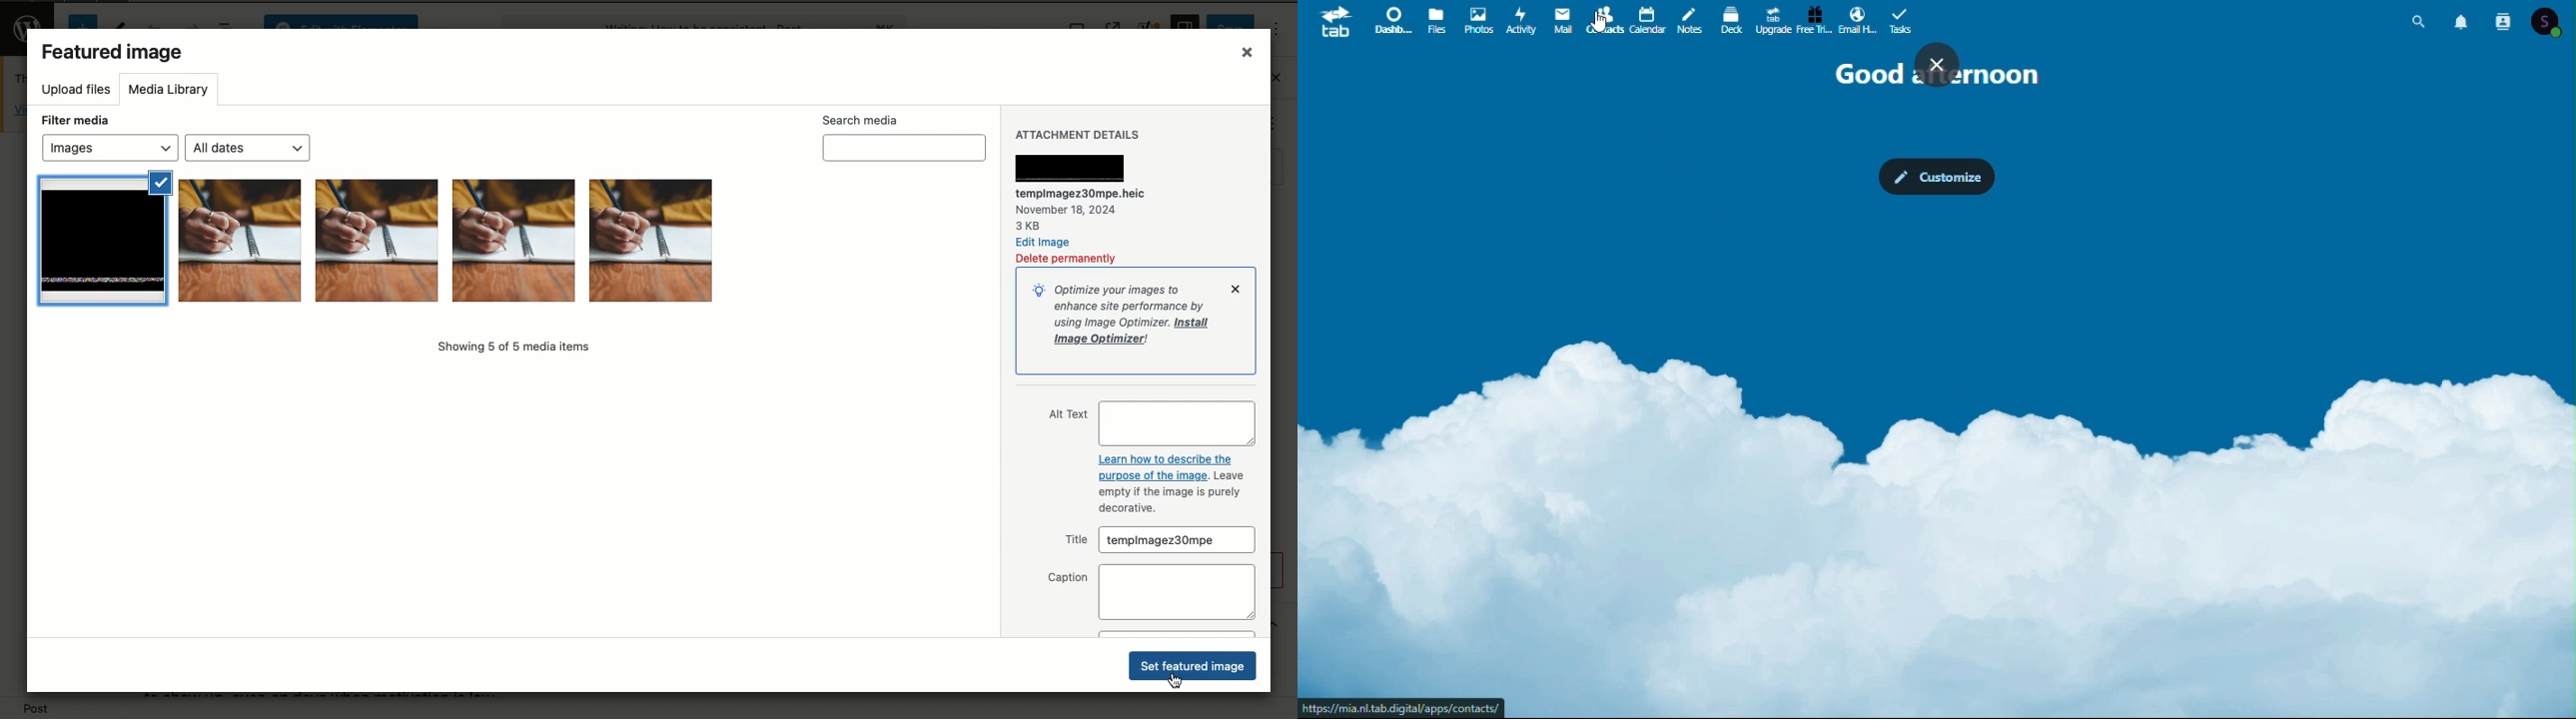 This screenshot has height=728, width=2576. Describe the element at coordinates (1391, 22) in the screenshot. I see `Dashboard` at that location.